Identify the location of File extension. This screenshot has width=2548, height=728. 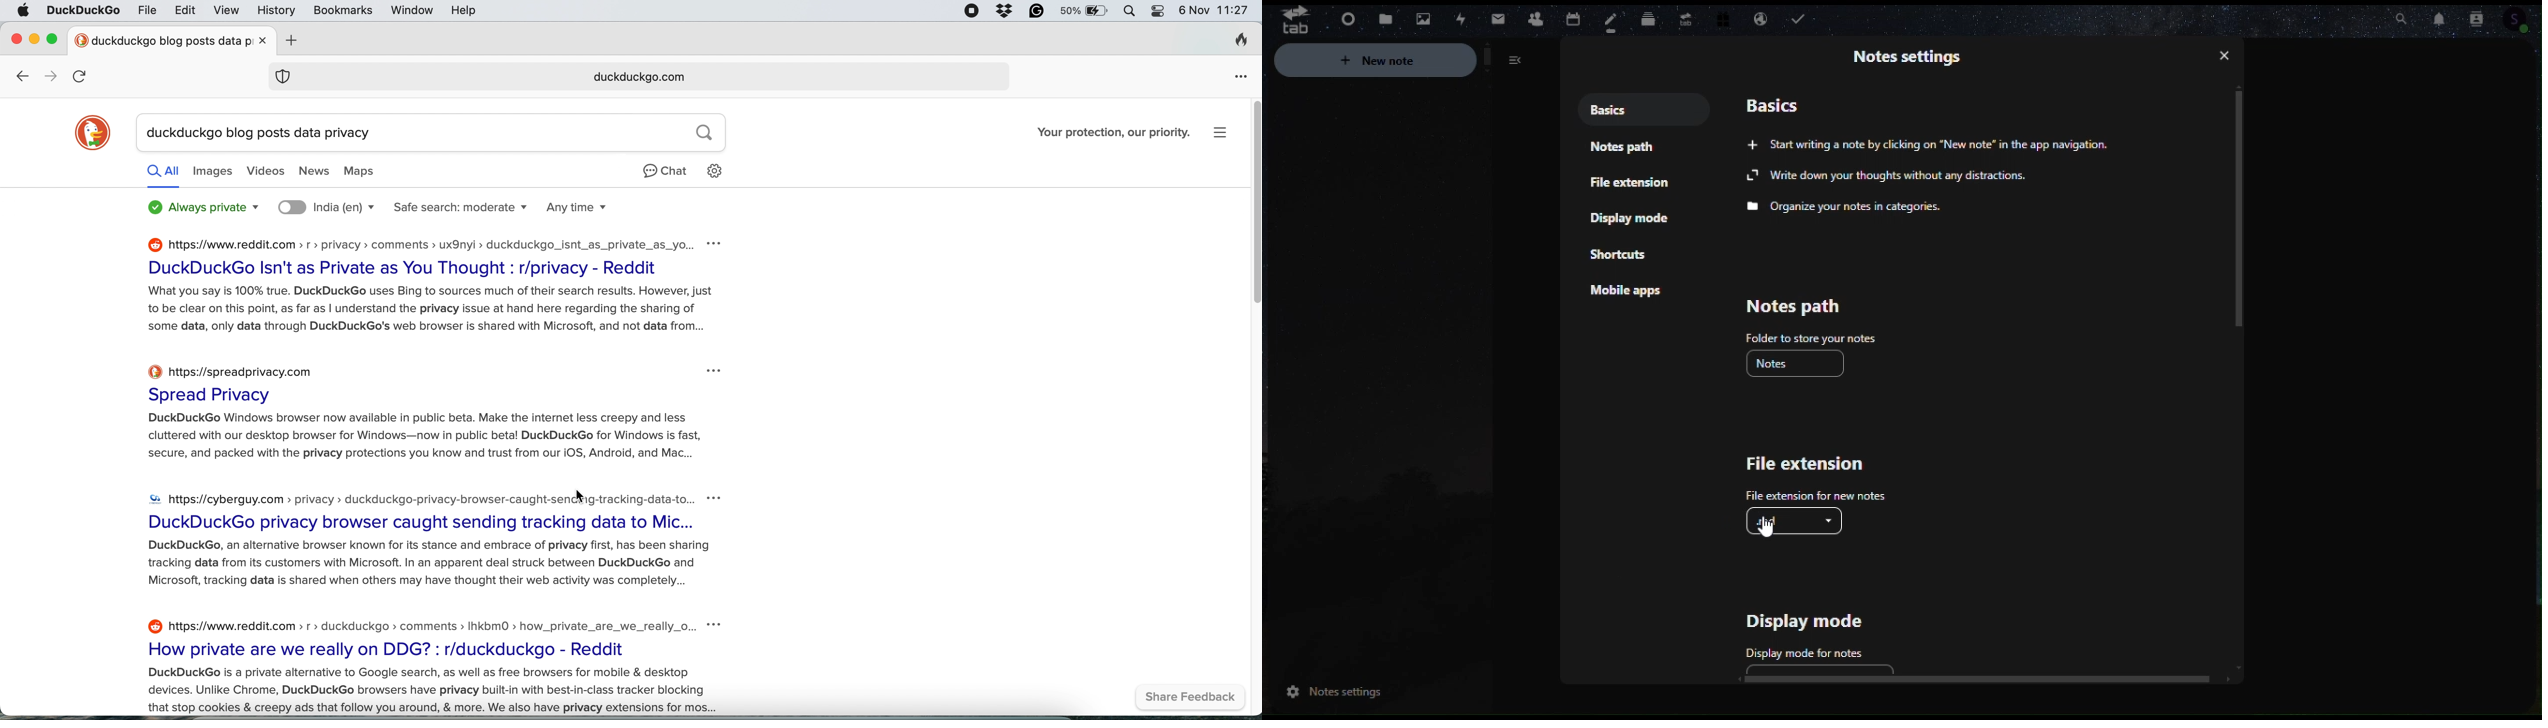
(1632, 186).